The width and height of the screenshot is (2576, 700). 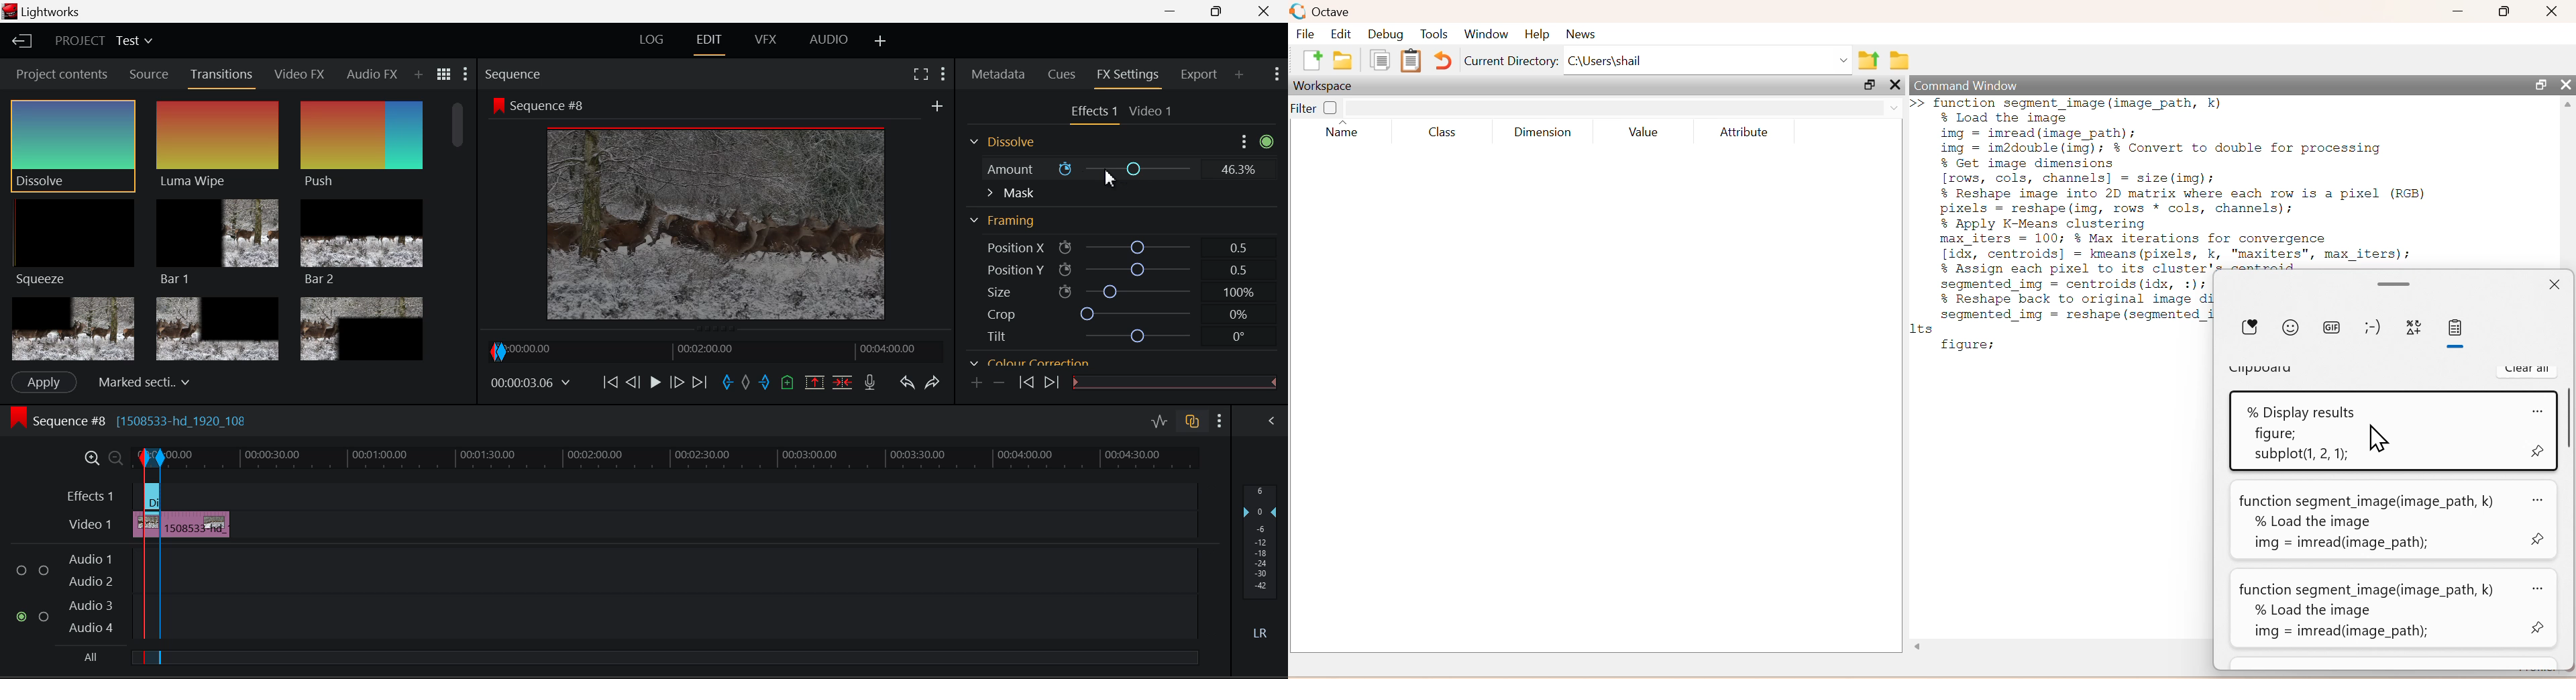 I want to click on Full Screen, so click(x=922, y=74).